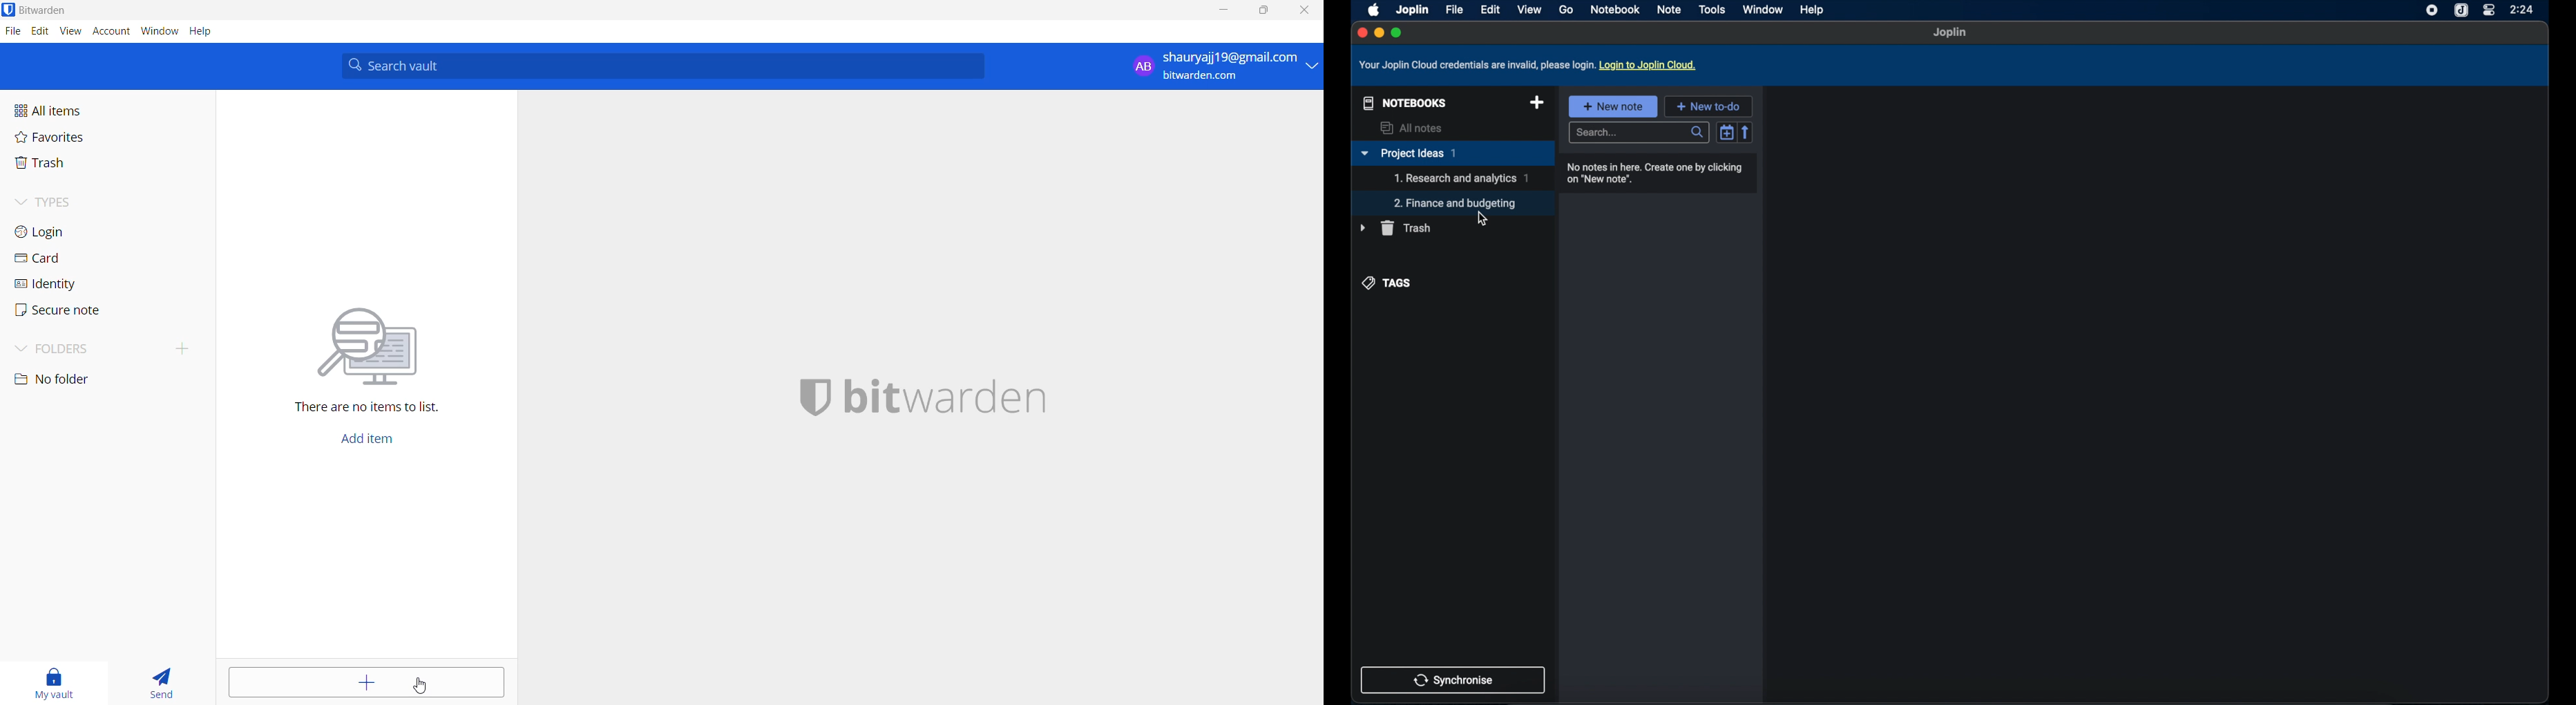  What do you see at coordinates (370, 351) in the screenshot?
I see `graphic and text` at bounding box center [370, 351].